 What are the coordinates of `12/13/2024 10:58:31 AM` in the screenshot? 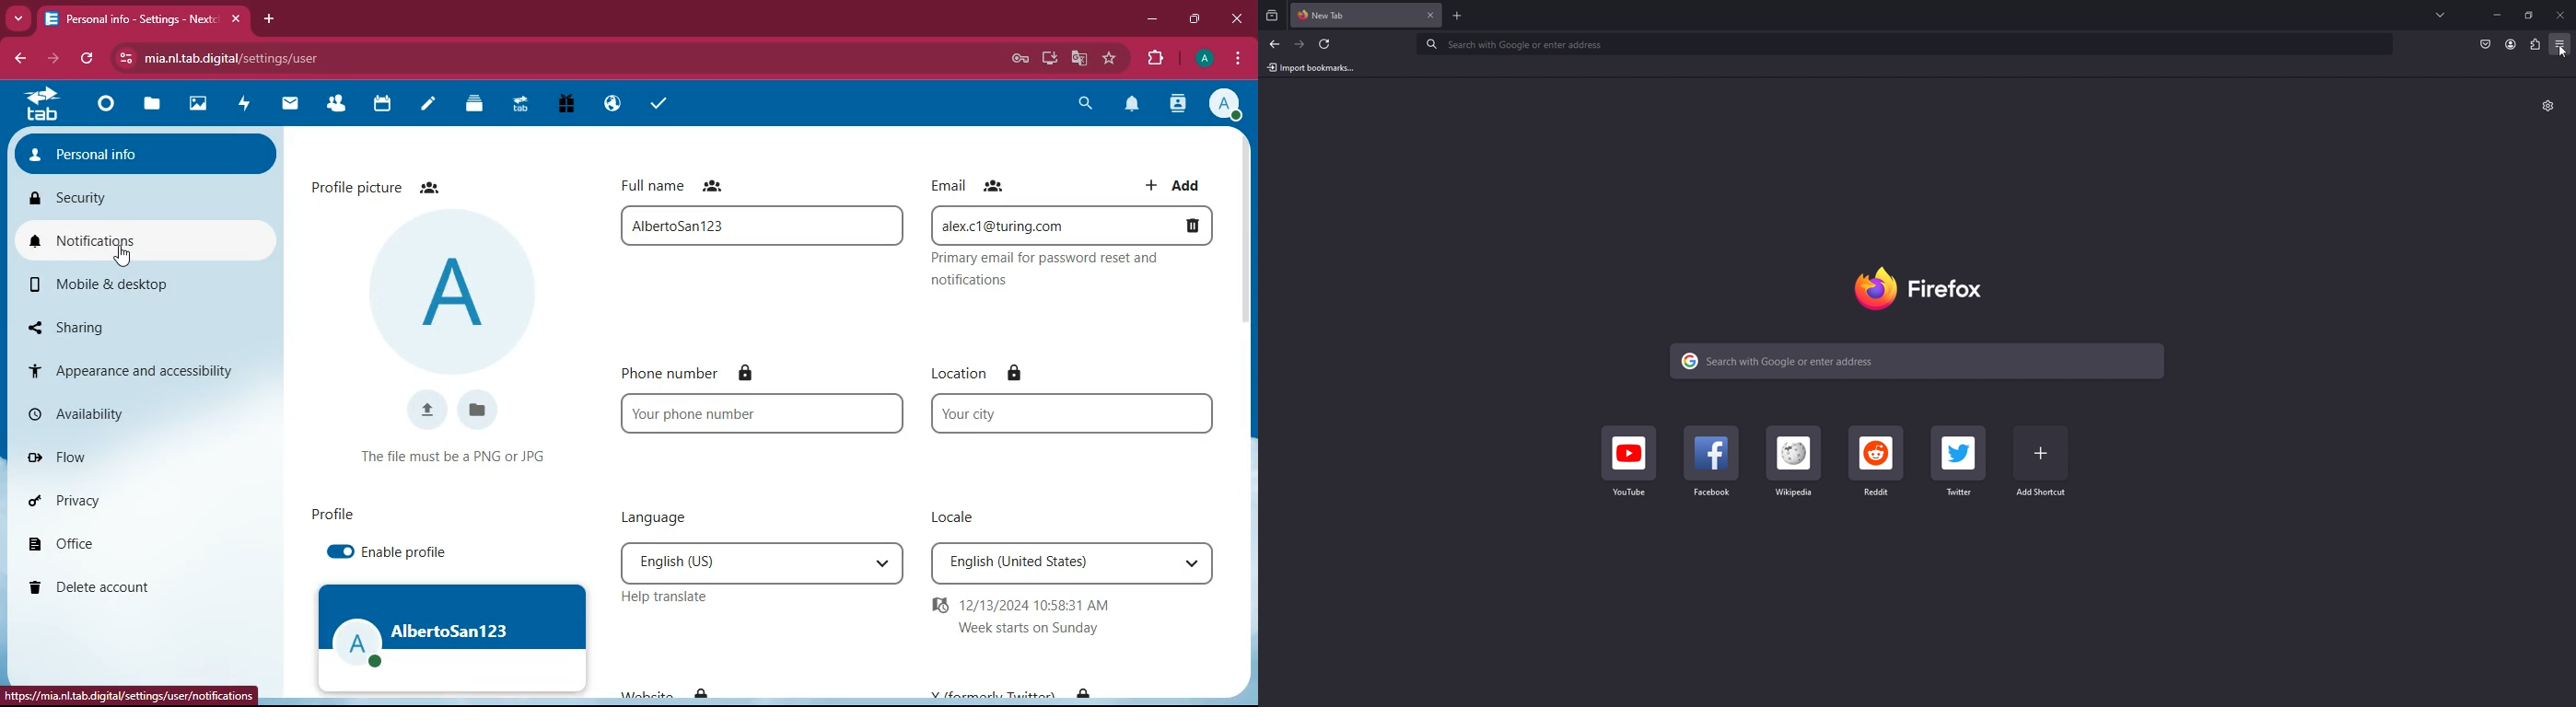 It's located at (1027, 604).